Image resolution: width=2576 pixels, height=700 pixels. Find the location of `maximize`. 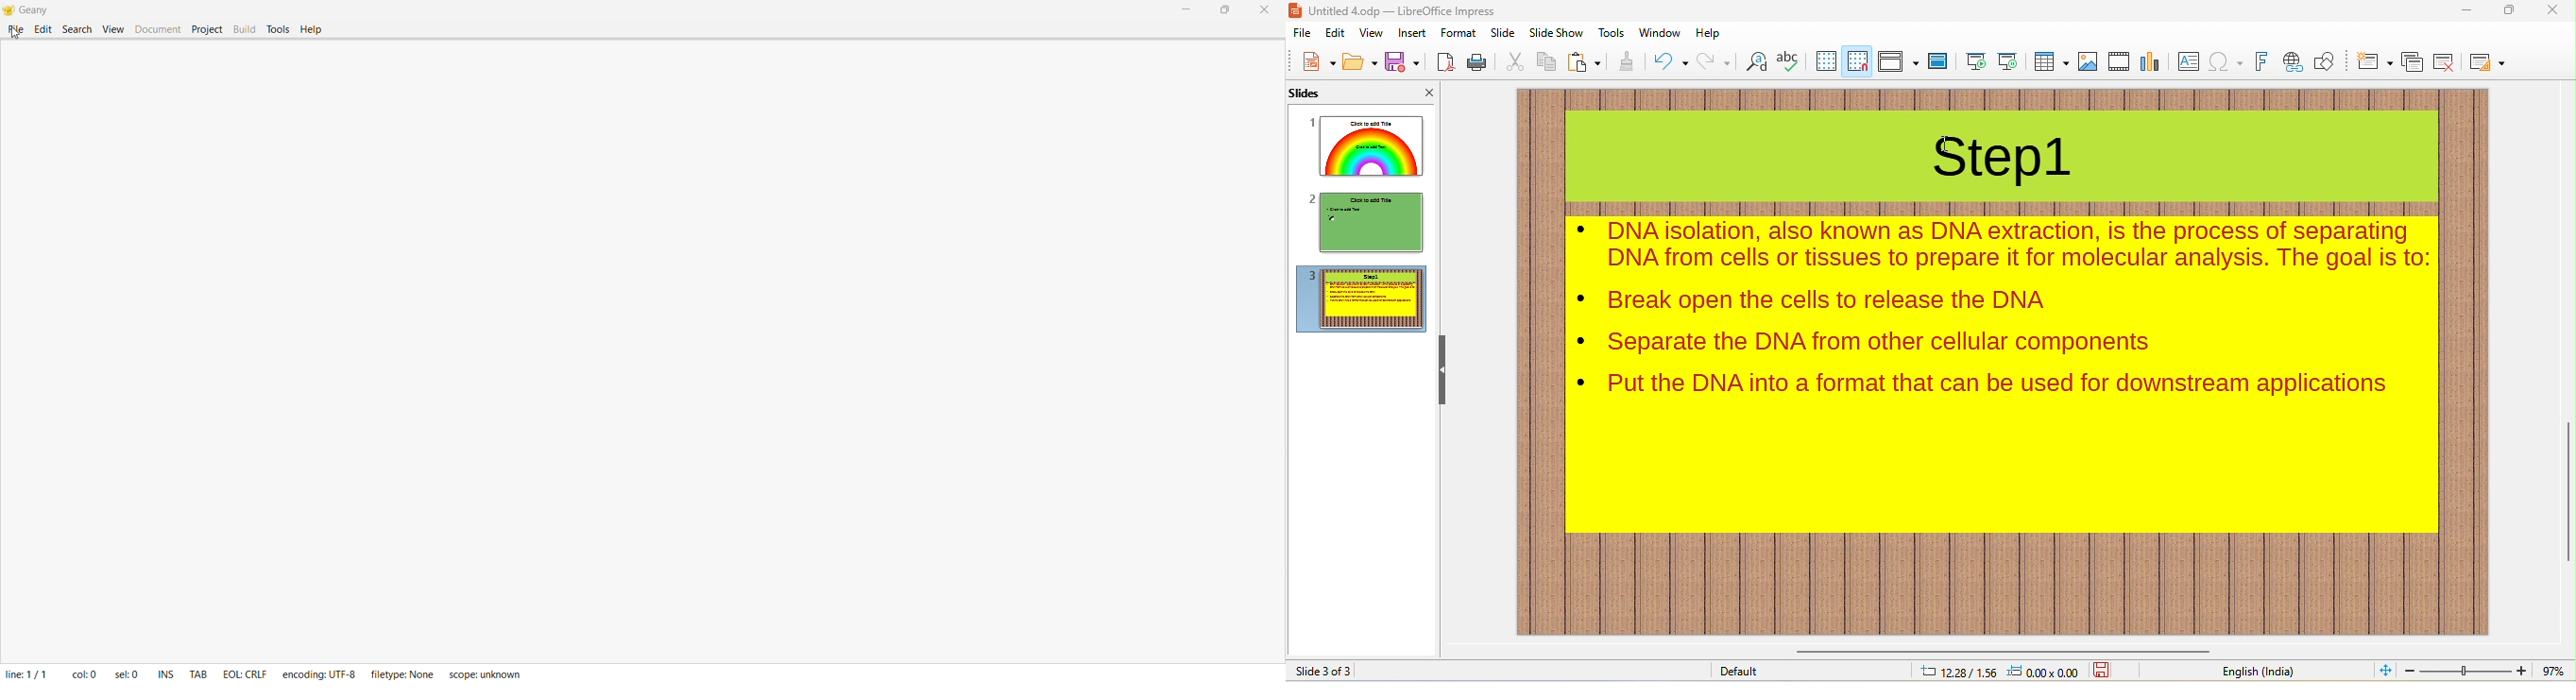

maximize is located at coordinates (2512, 9).